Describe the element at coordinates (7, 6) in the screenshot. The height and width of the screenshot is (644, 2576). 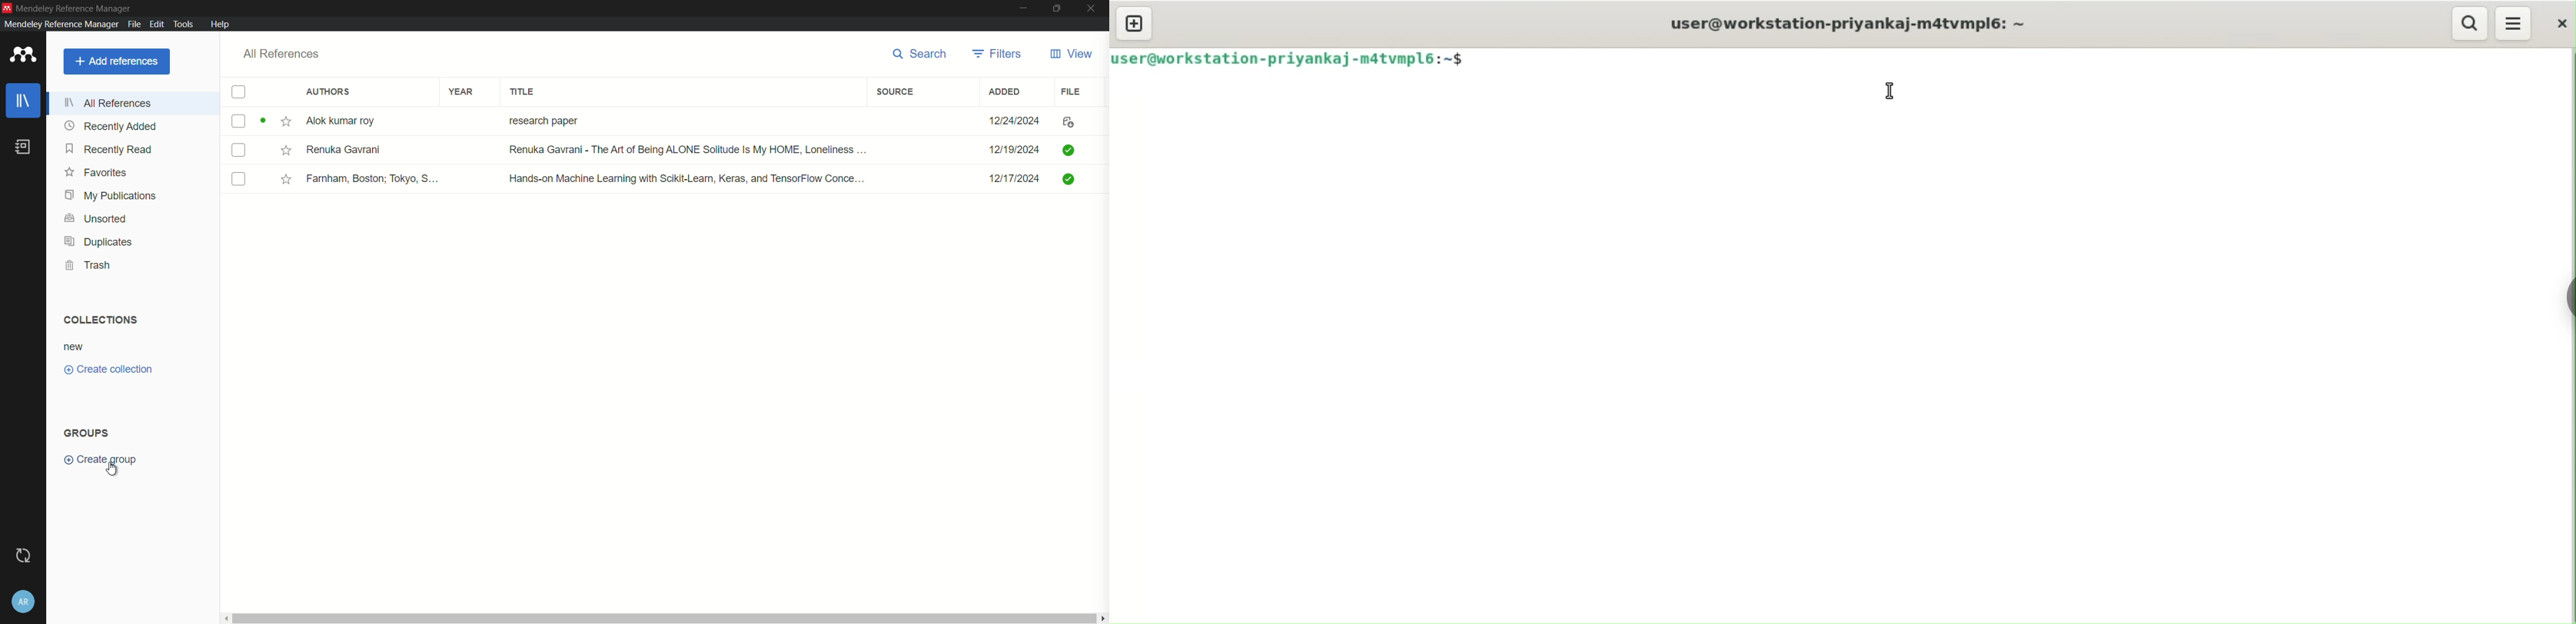
I see `app icon` at that location.